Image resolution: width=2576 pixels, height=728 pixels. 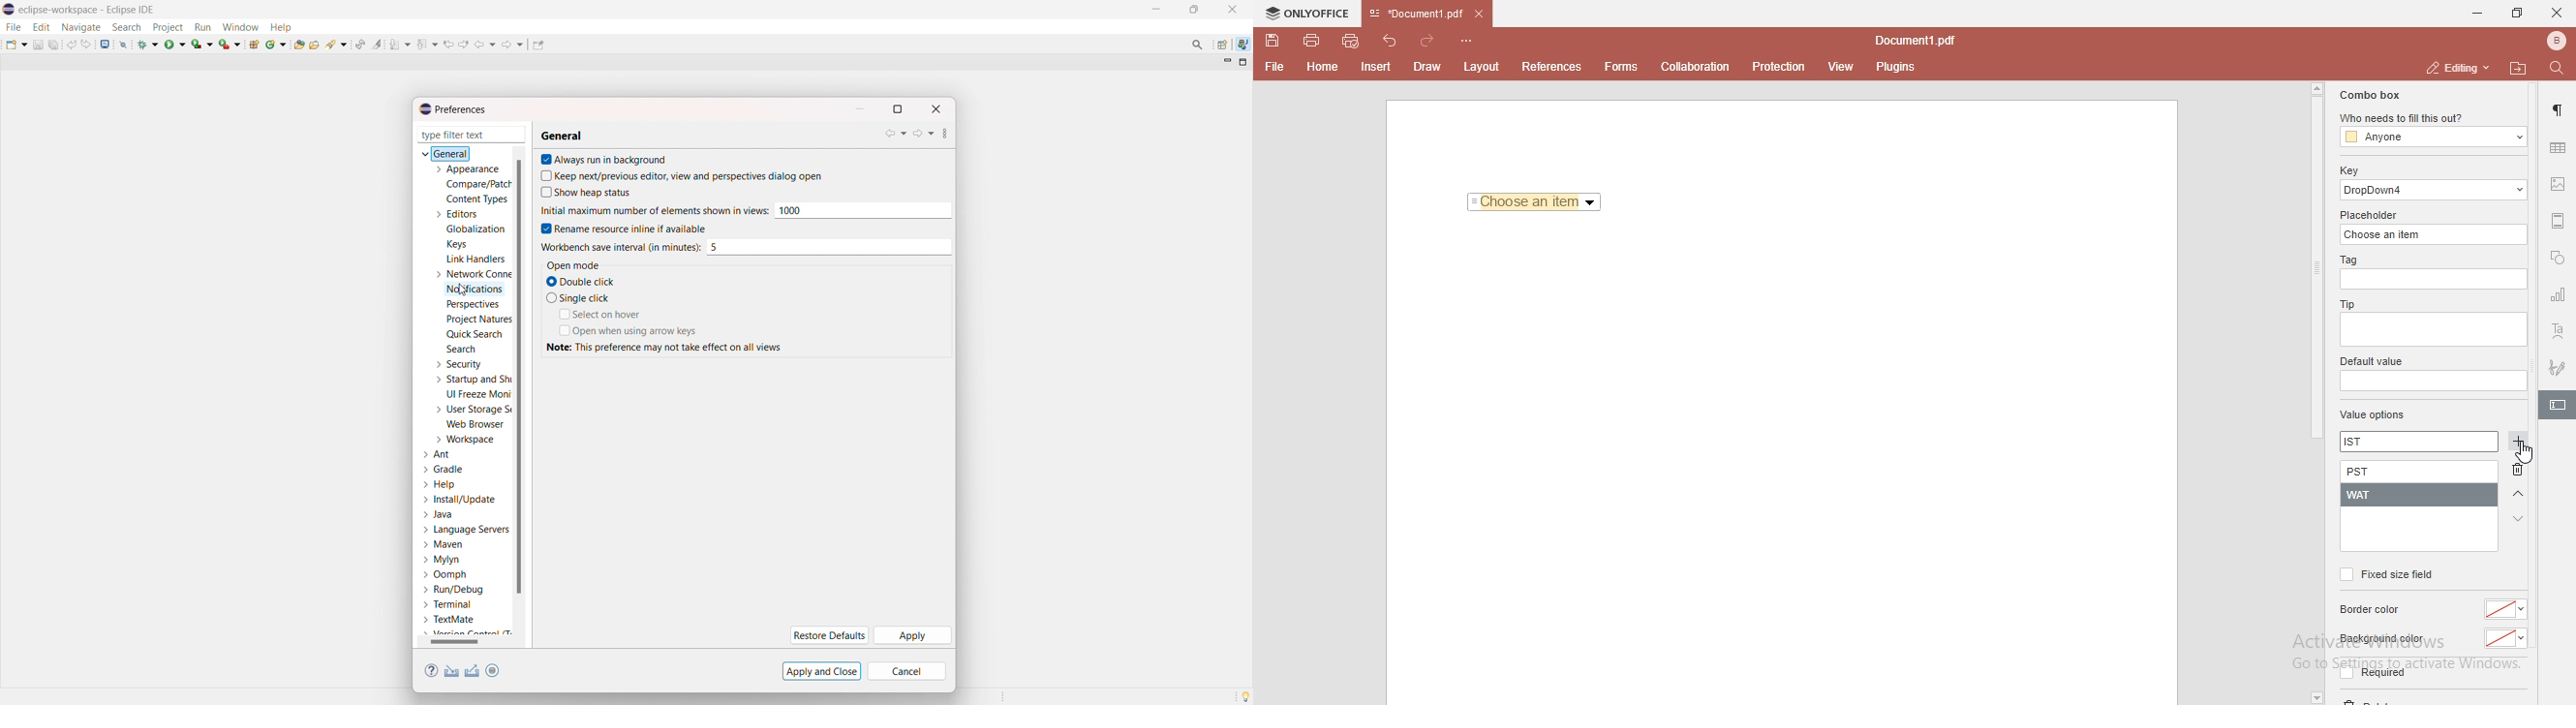 What do you see at coordinates (636, 331) in the screenshot?
I see `open when using arrow keys` at bounding box center [636, 331].